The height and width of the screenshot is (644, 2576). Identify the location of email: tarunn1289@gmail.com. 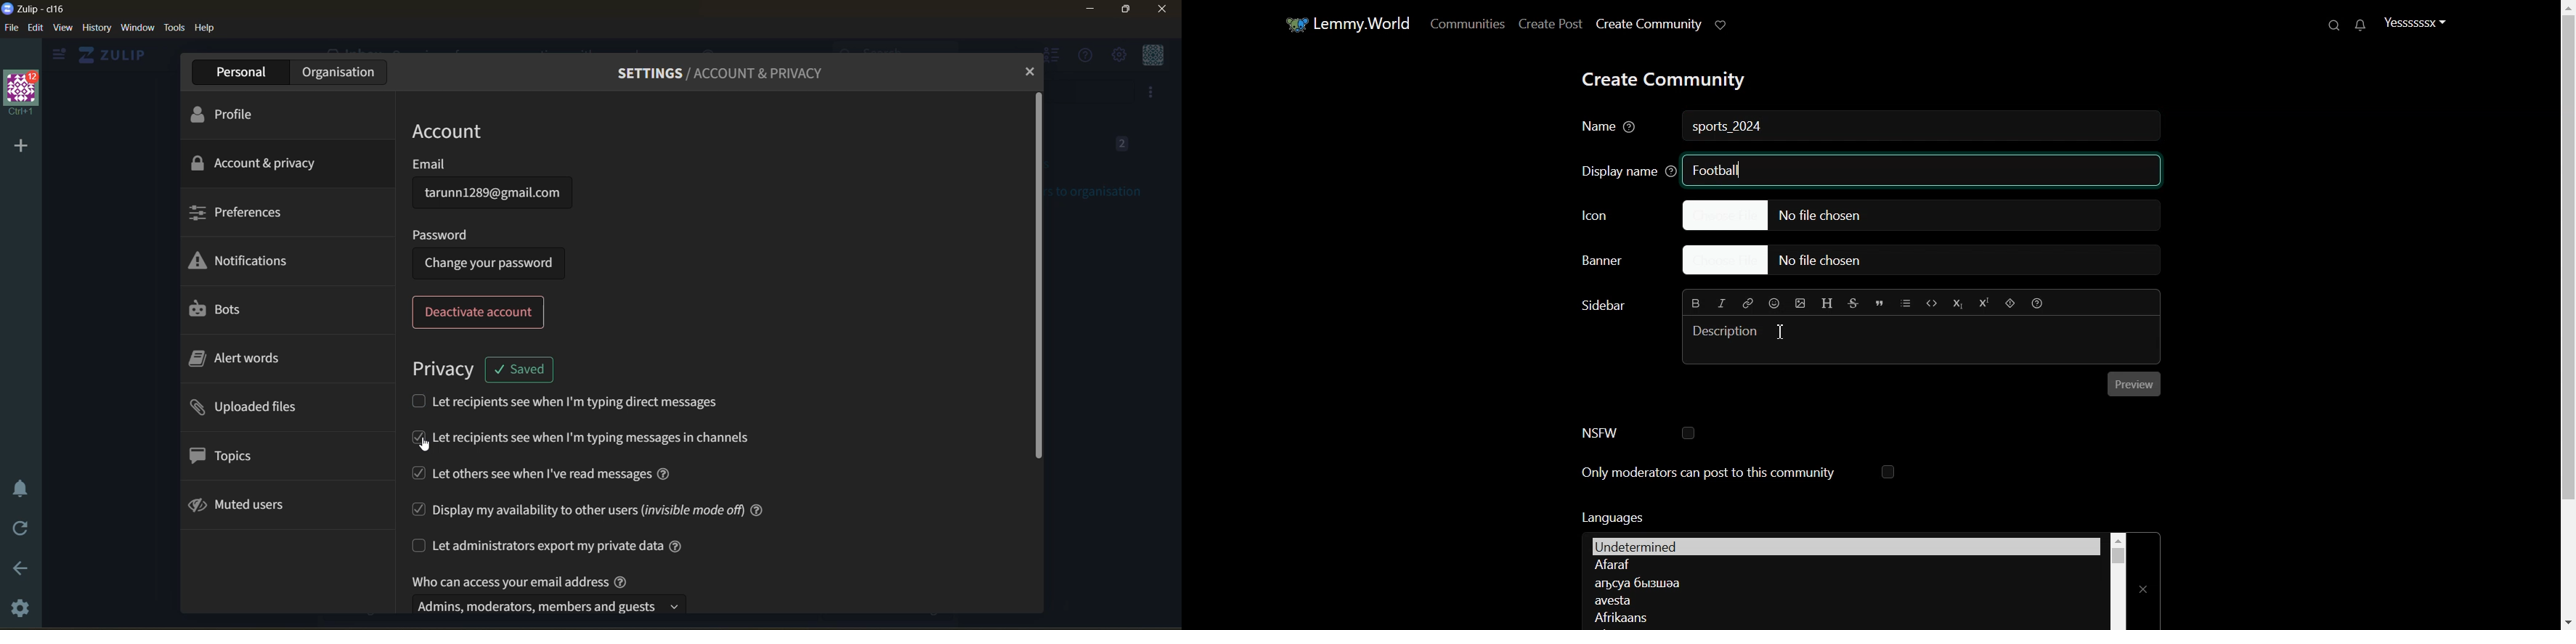
(494, 186).